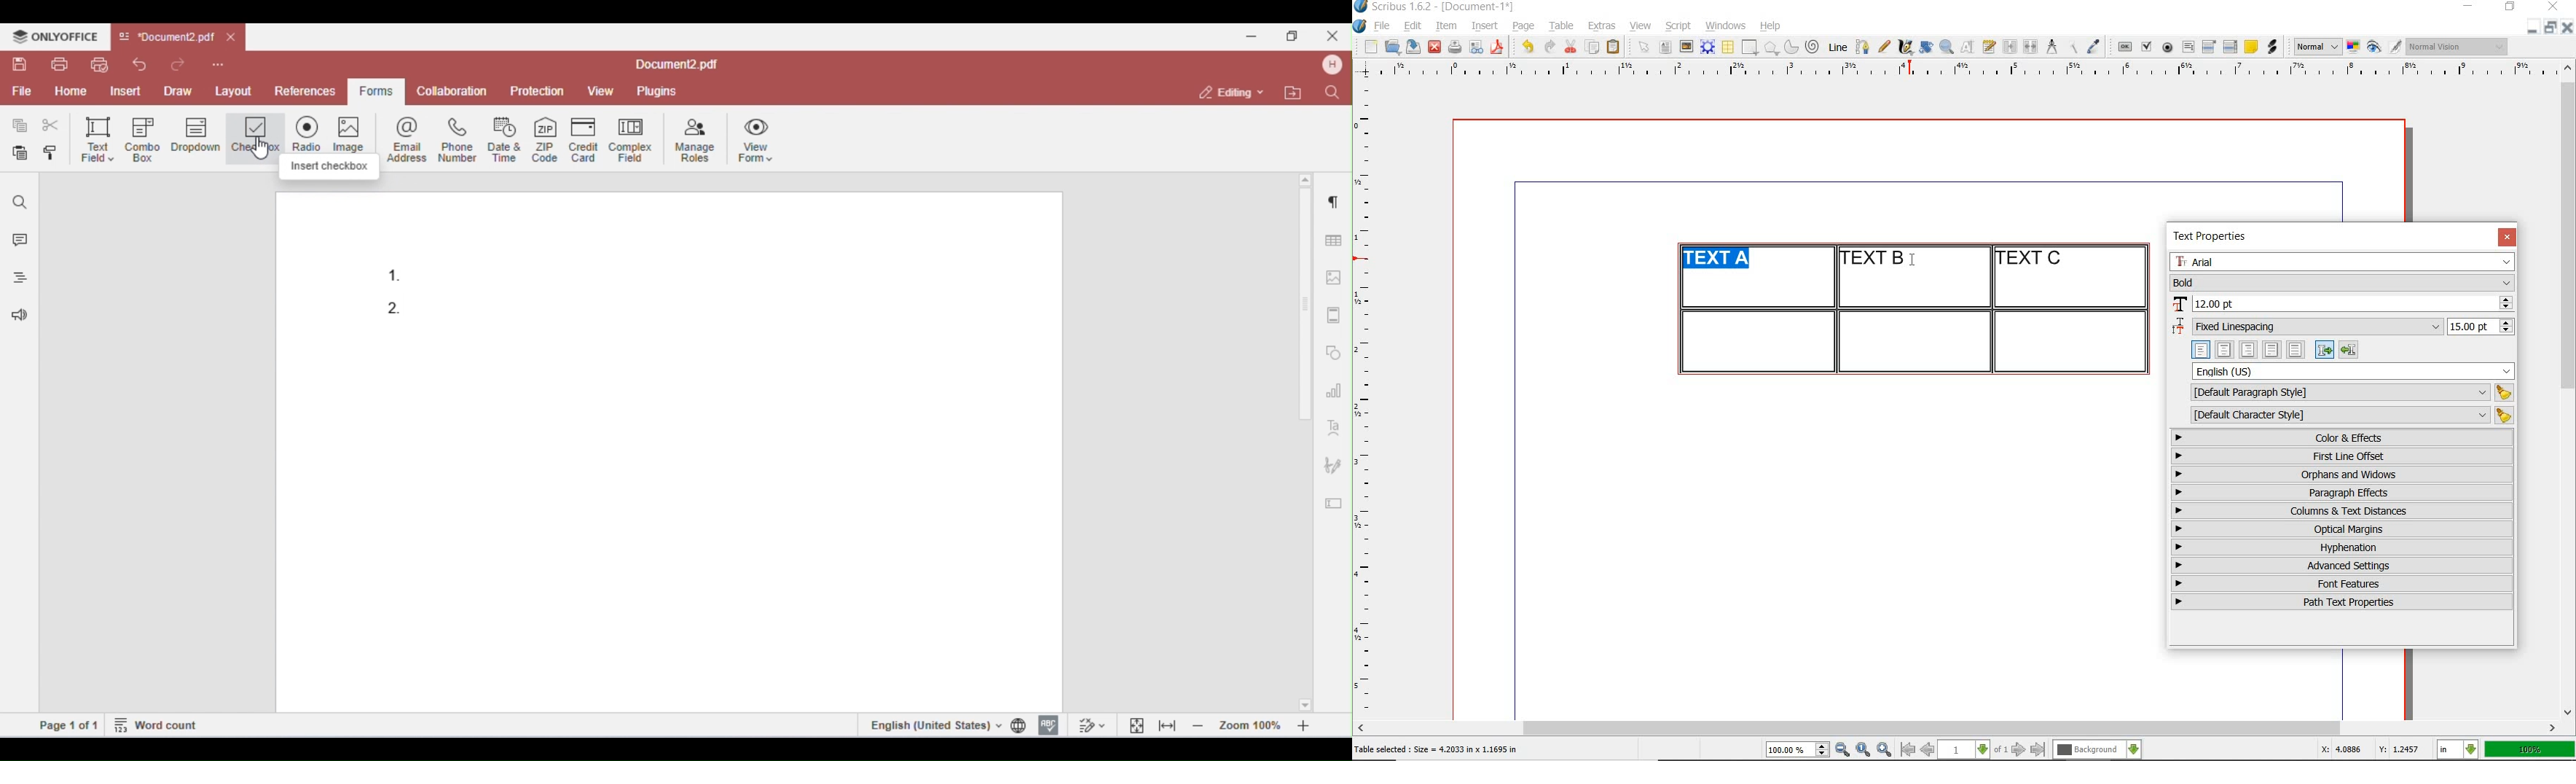  I want to click on go to last page, so click(2038, 750).